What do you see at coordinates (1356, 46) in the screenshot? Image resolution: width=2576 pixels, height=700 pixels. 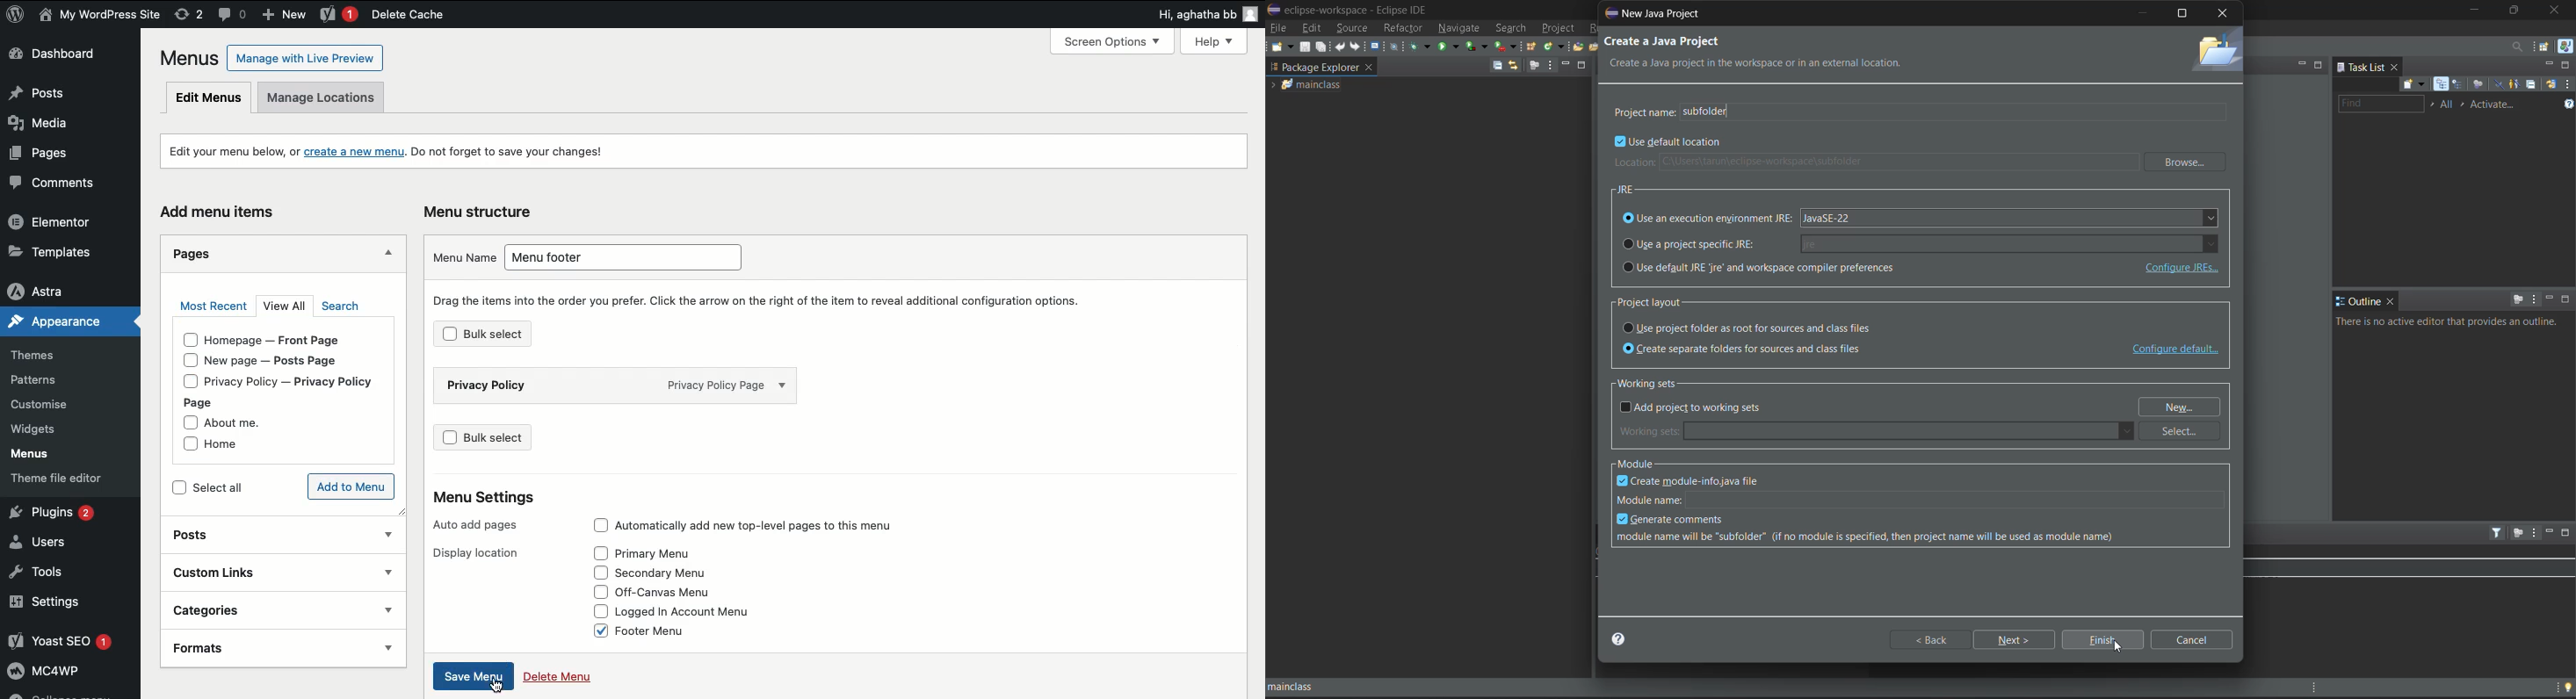 I see `redo` at bounding box center [1356, 46].